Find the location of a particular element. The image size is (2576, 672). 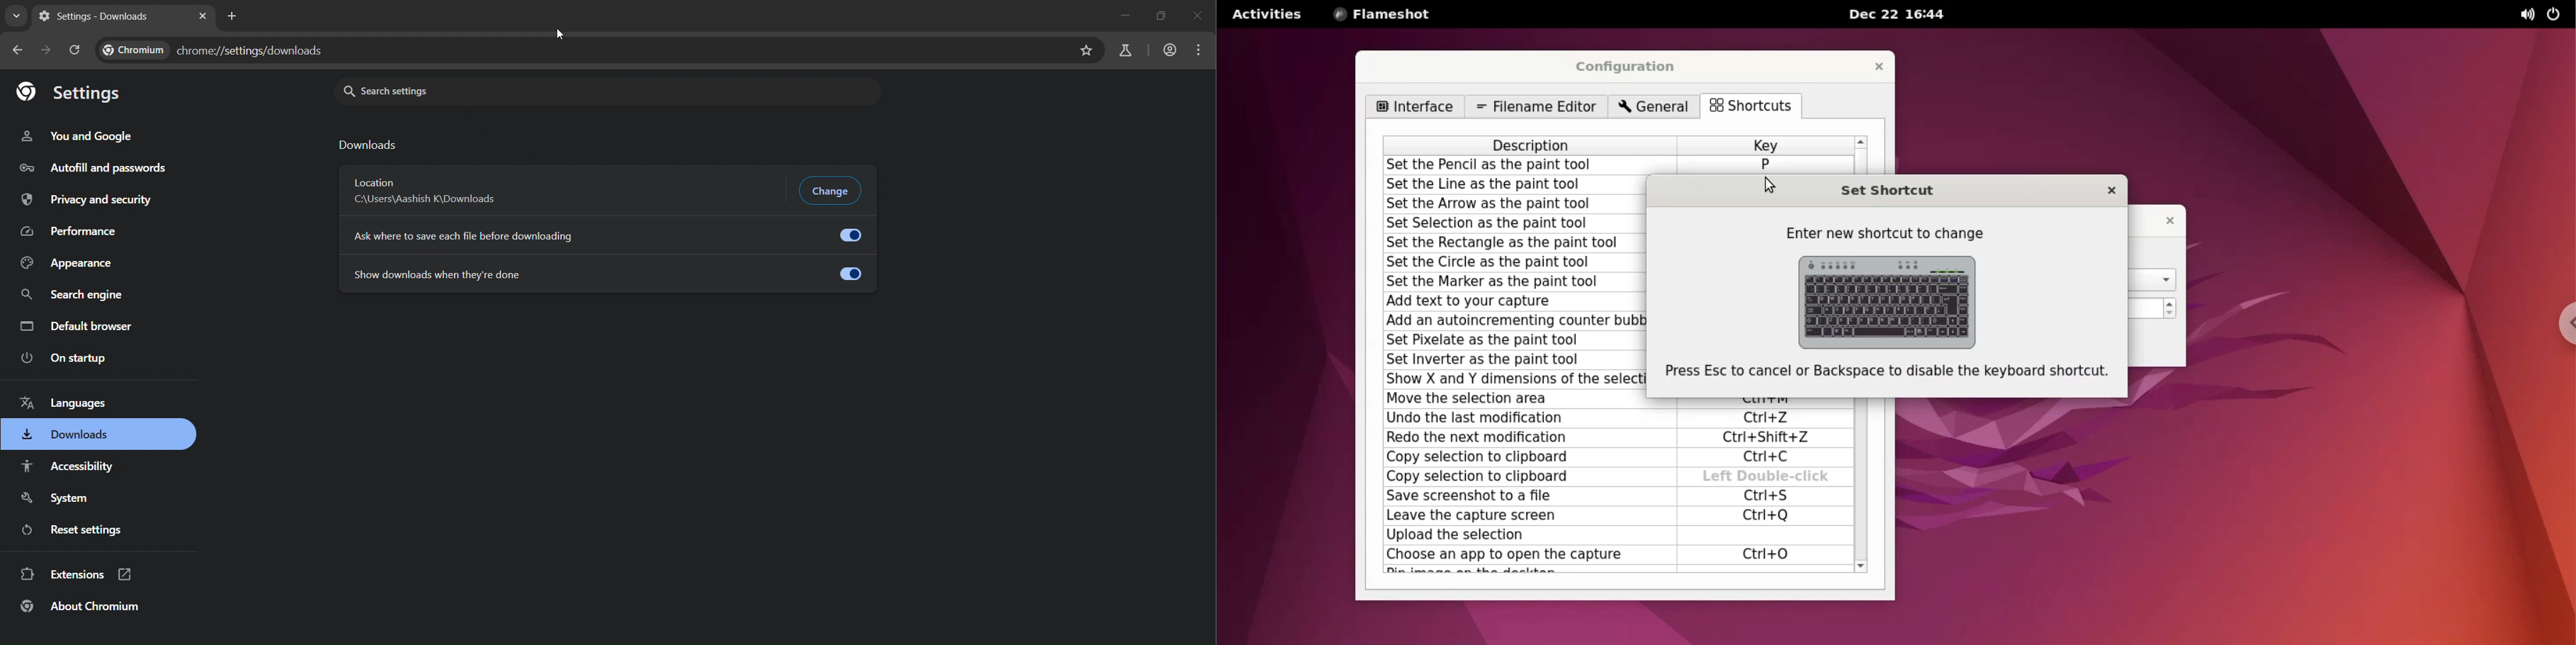

copy selection to clipboard is located at coordinates (1530, 476).